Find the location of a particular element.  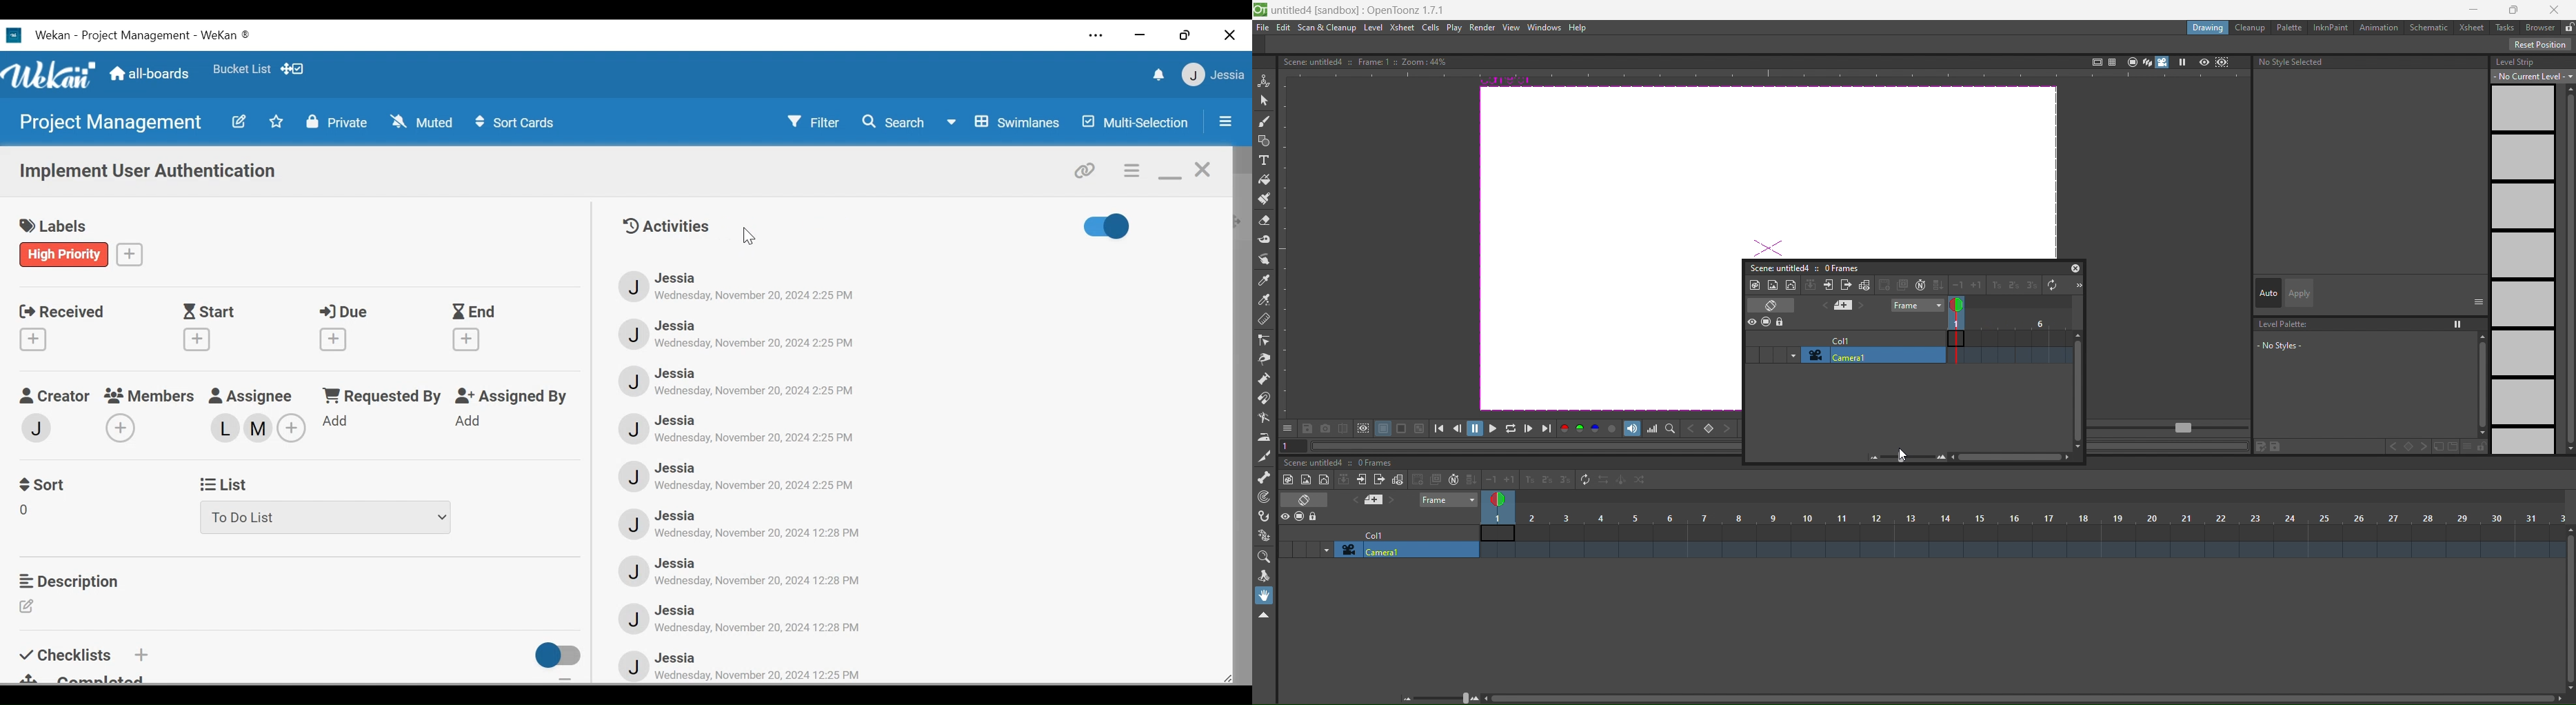

Received Date is located at coordinates (61, 309).